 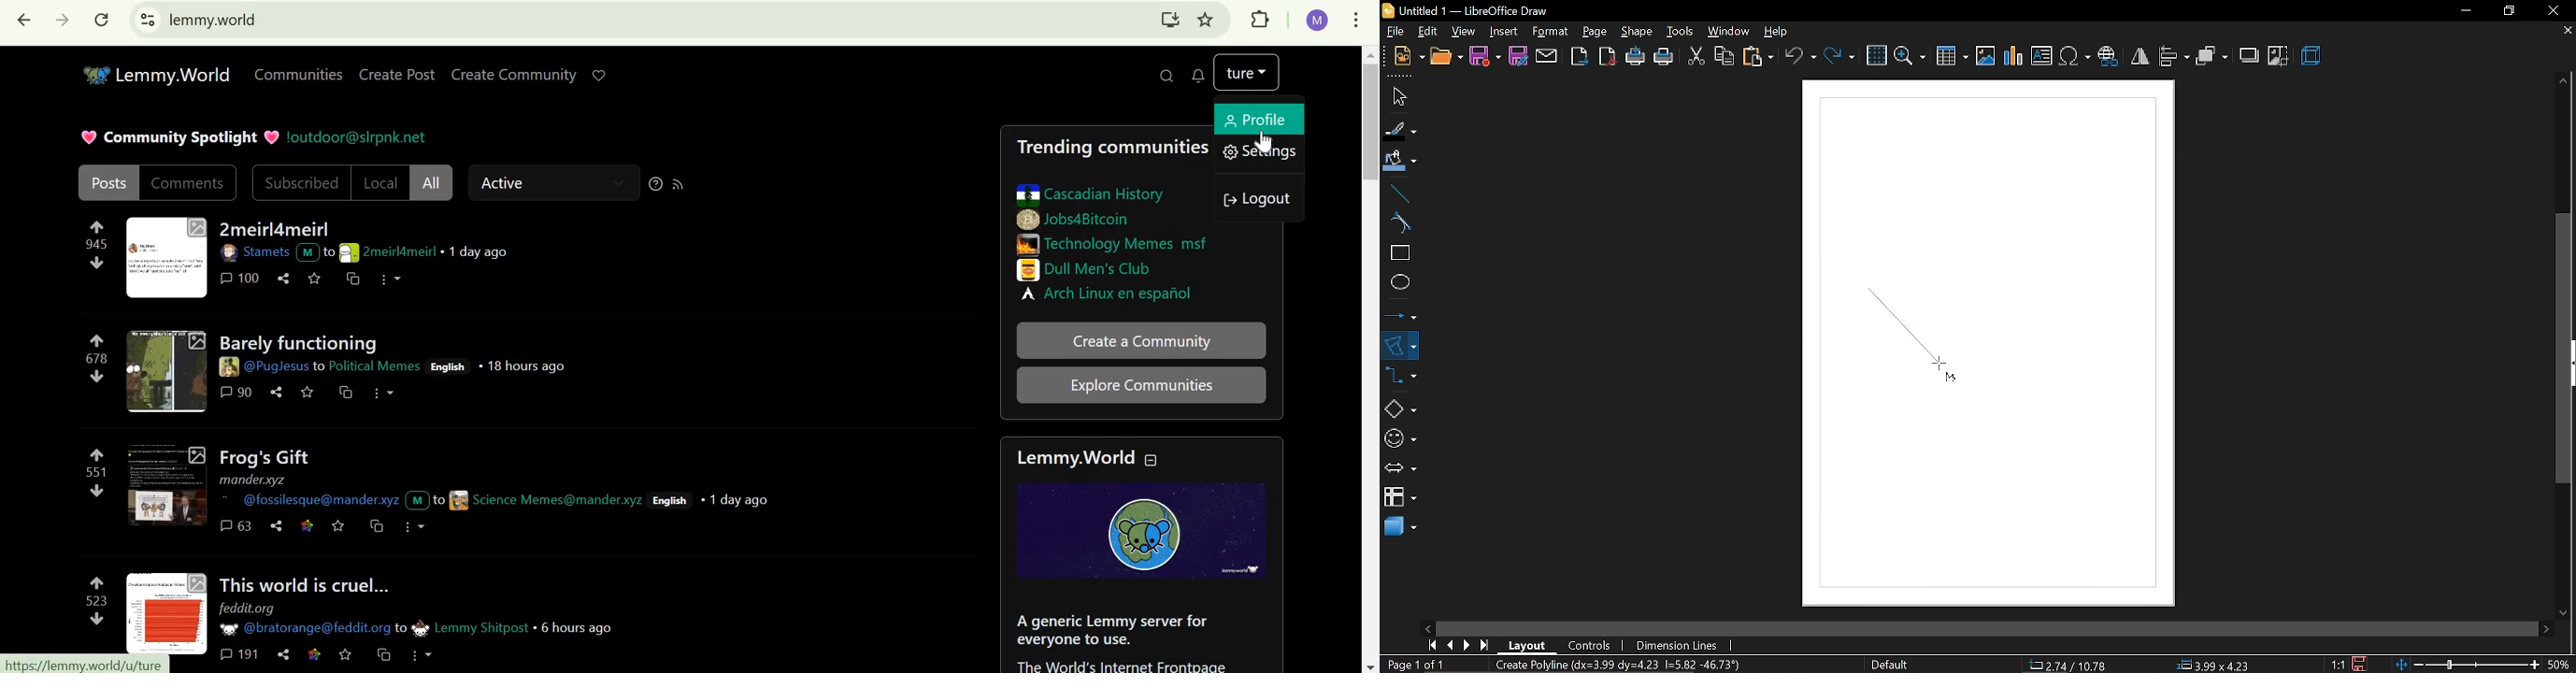 What do you see at coordinates (346, 654) in the screenshot?
I see `save` at bounding box center [346, 654].